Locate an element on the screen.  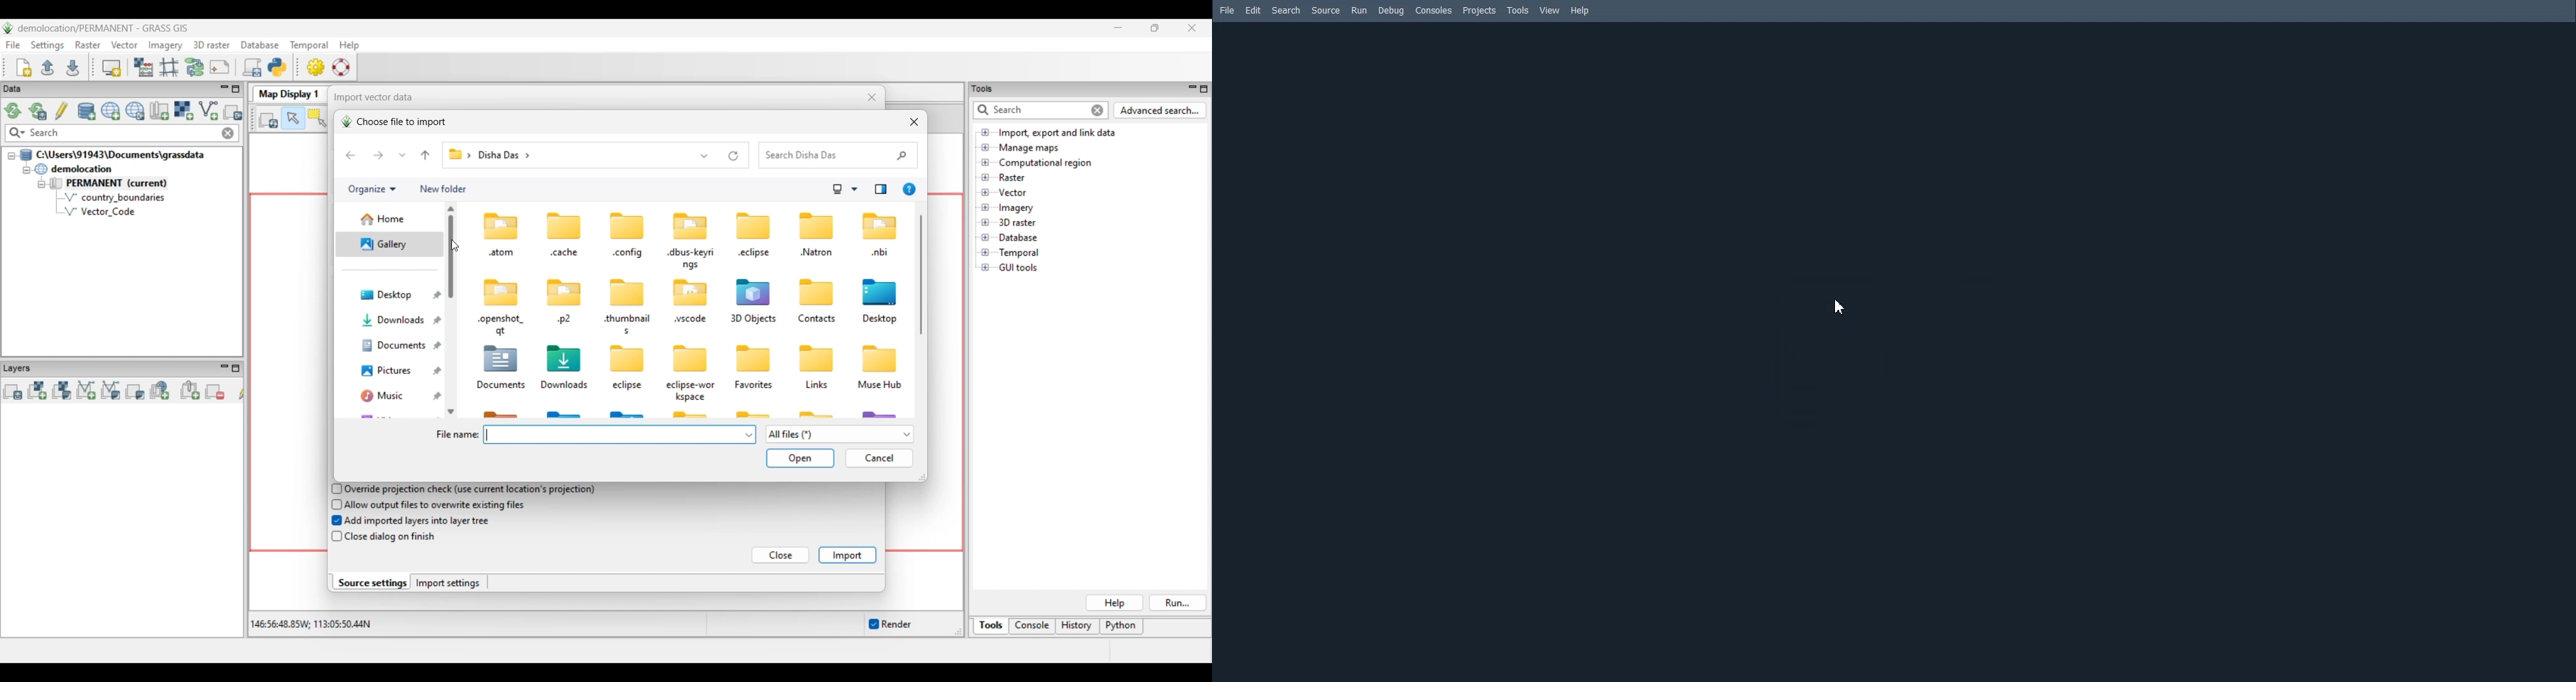
Click to open files under Imagery is located at coordinates (985, 208).